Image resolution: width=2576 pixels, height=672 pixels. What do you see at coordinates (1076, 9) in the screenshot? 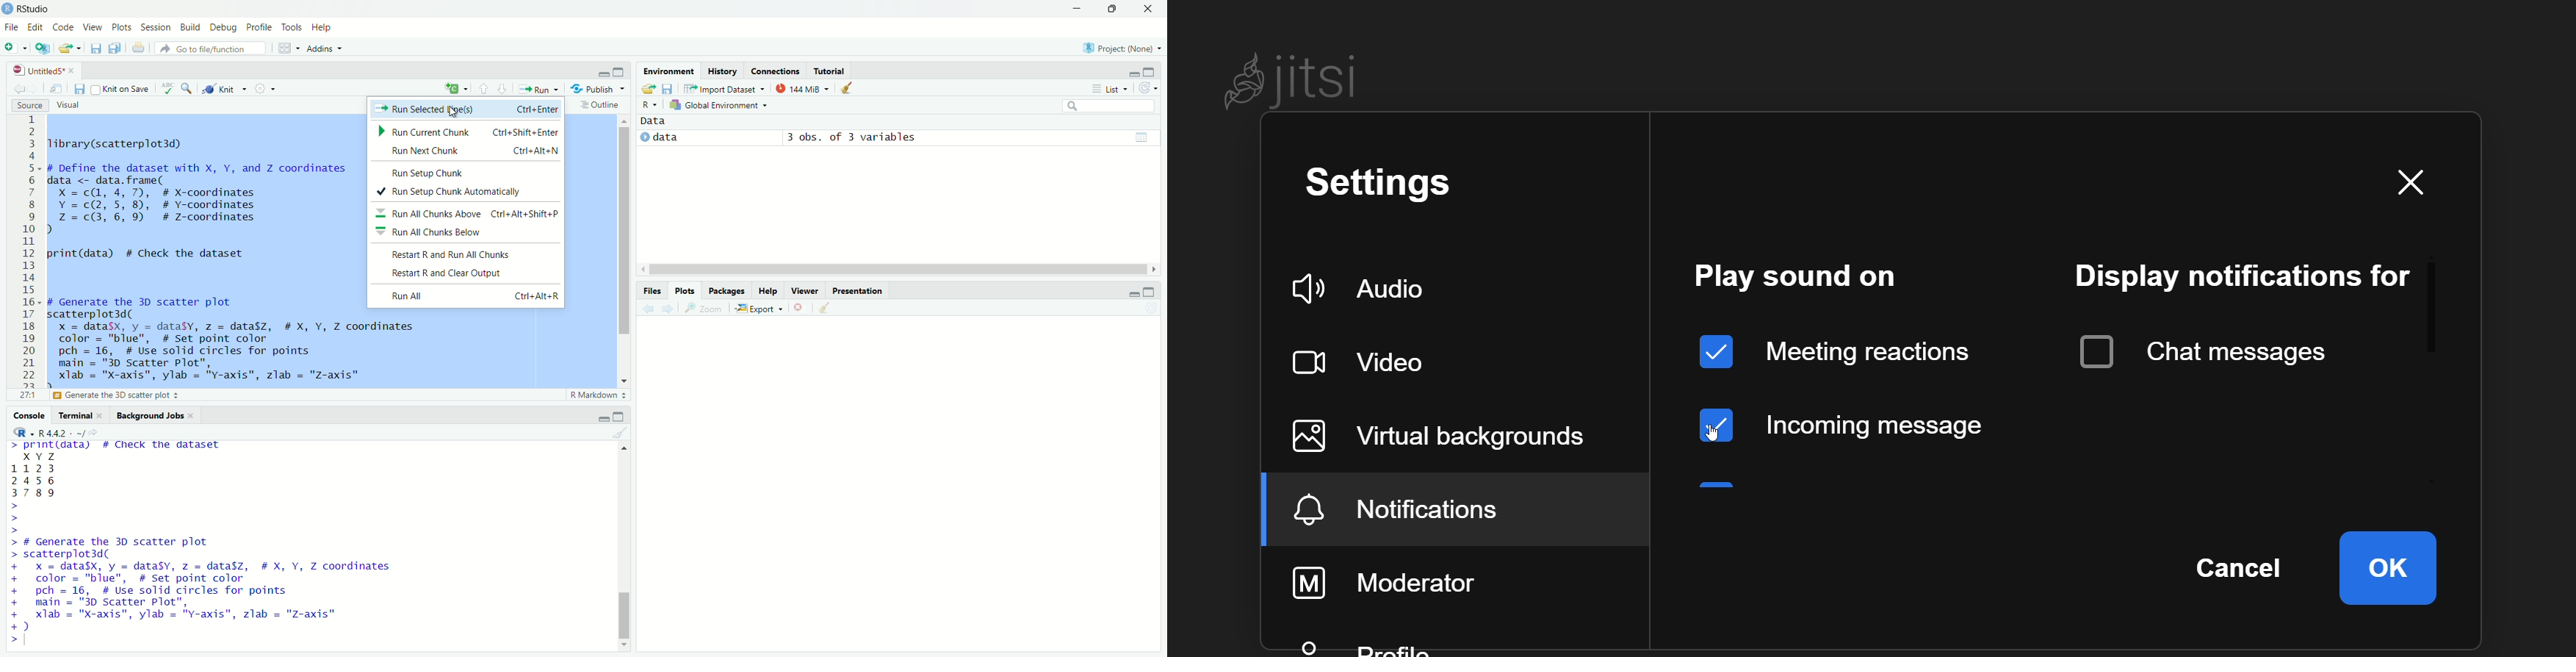
I see `minimize` at bounding box center [1076, 9].